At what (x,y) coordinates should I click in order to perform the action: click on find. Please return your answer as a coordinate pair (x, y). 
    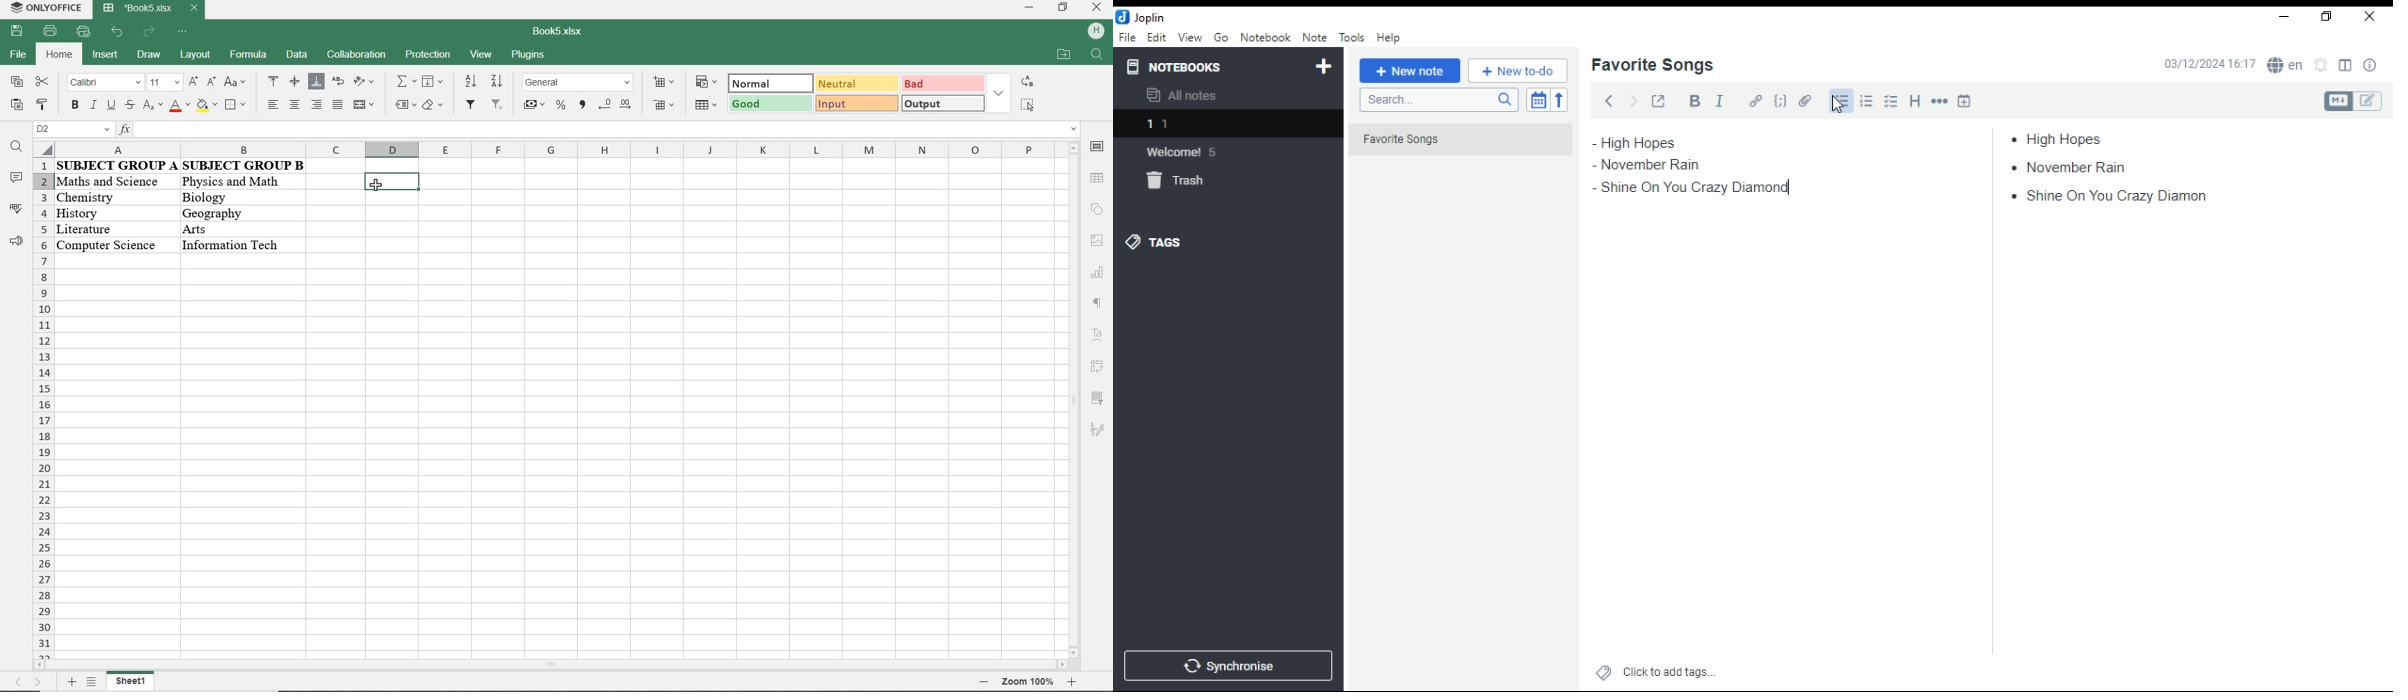
    Looking at the image, I should click on (1098, 54).